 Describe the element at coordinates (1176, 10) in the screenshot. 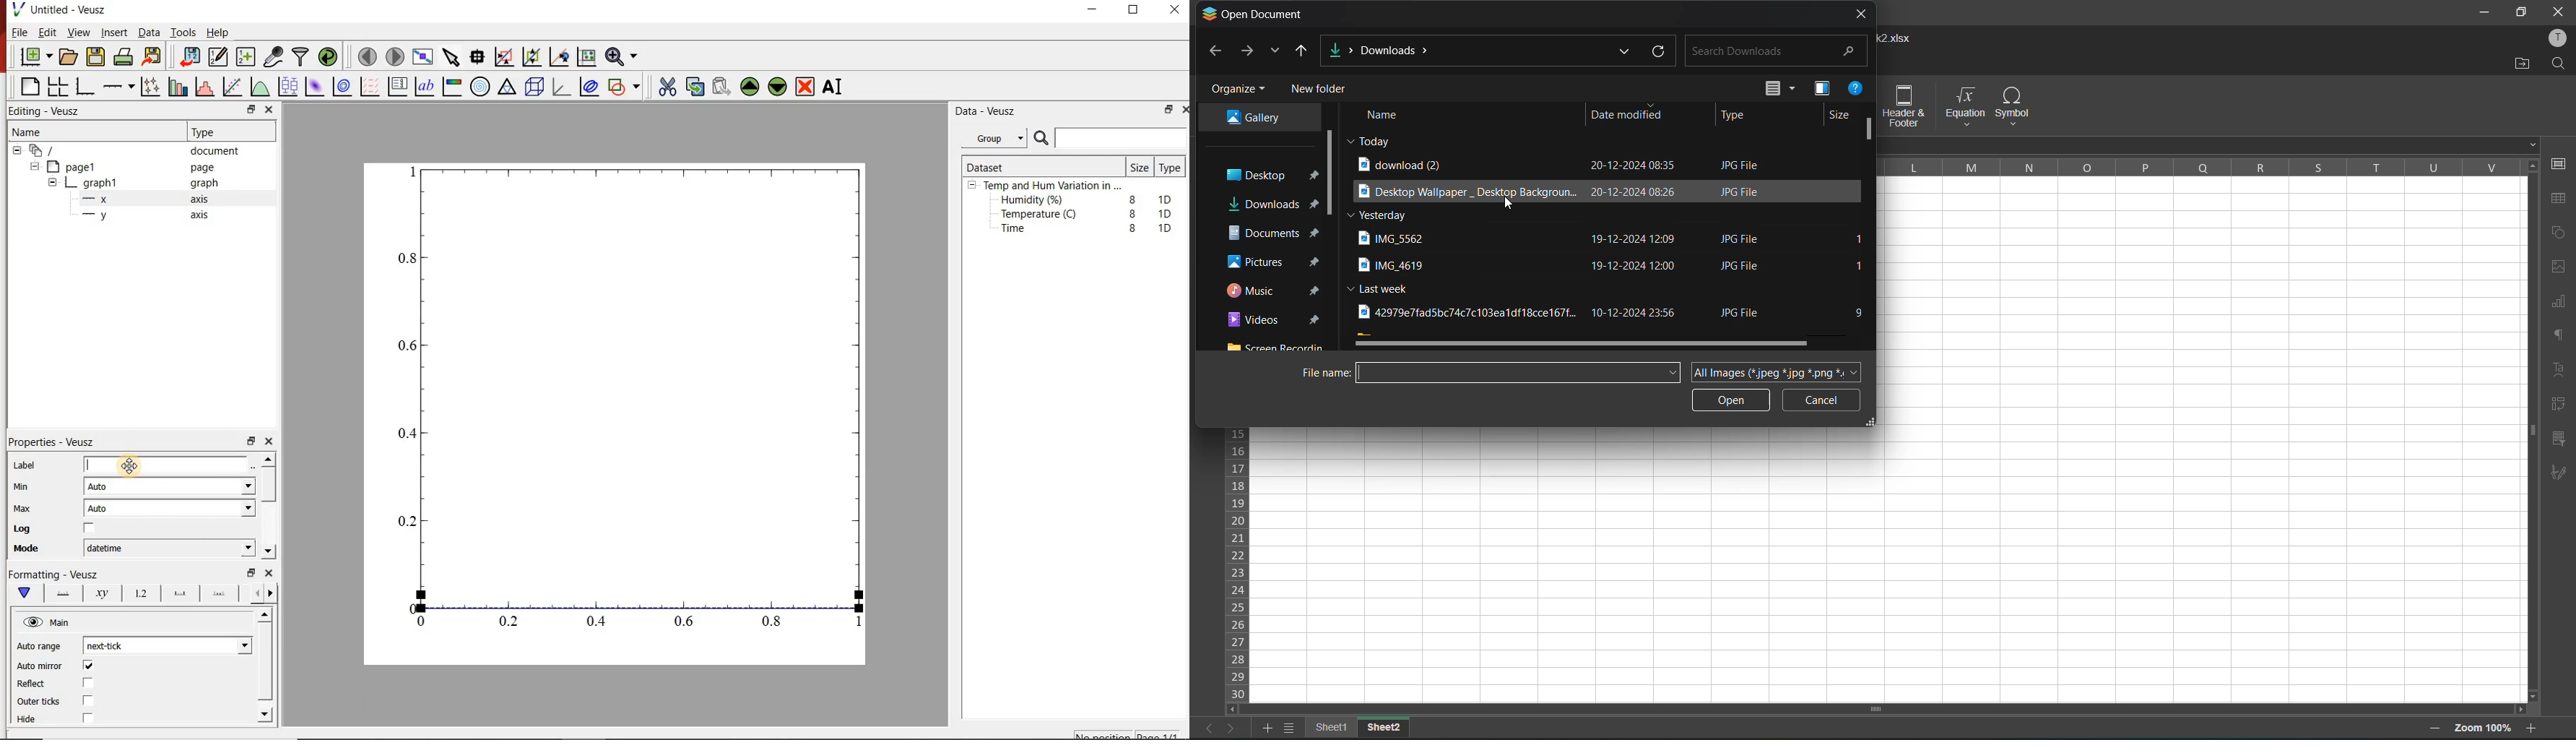

I see `close` at that location.